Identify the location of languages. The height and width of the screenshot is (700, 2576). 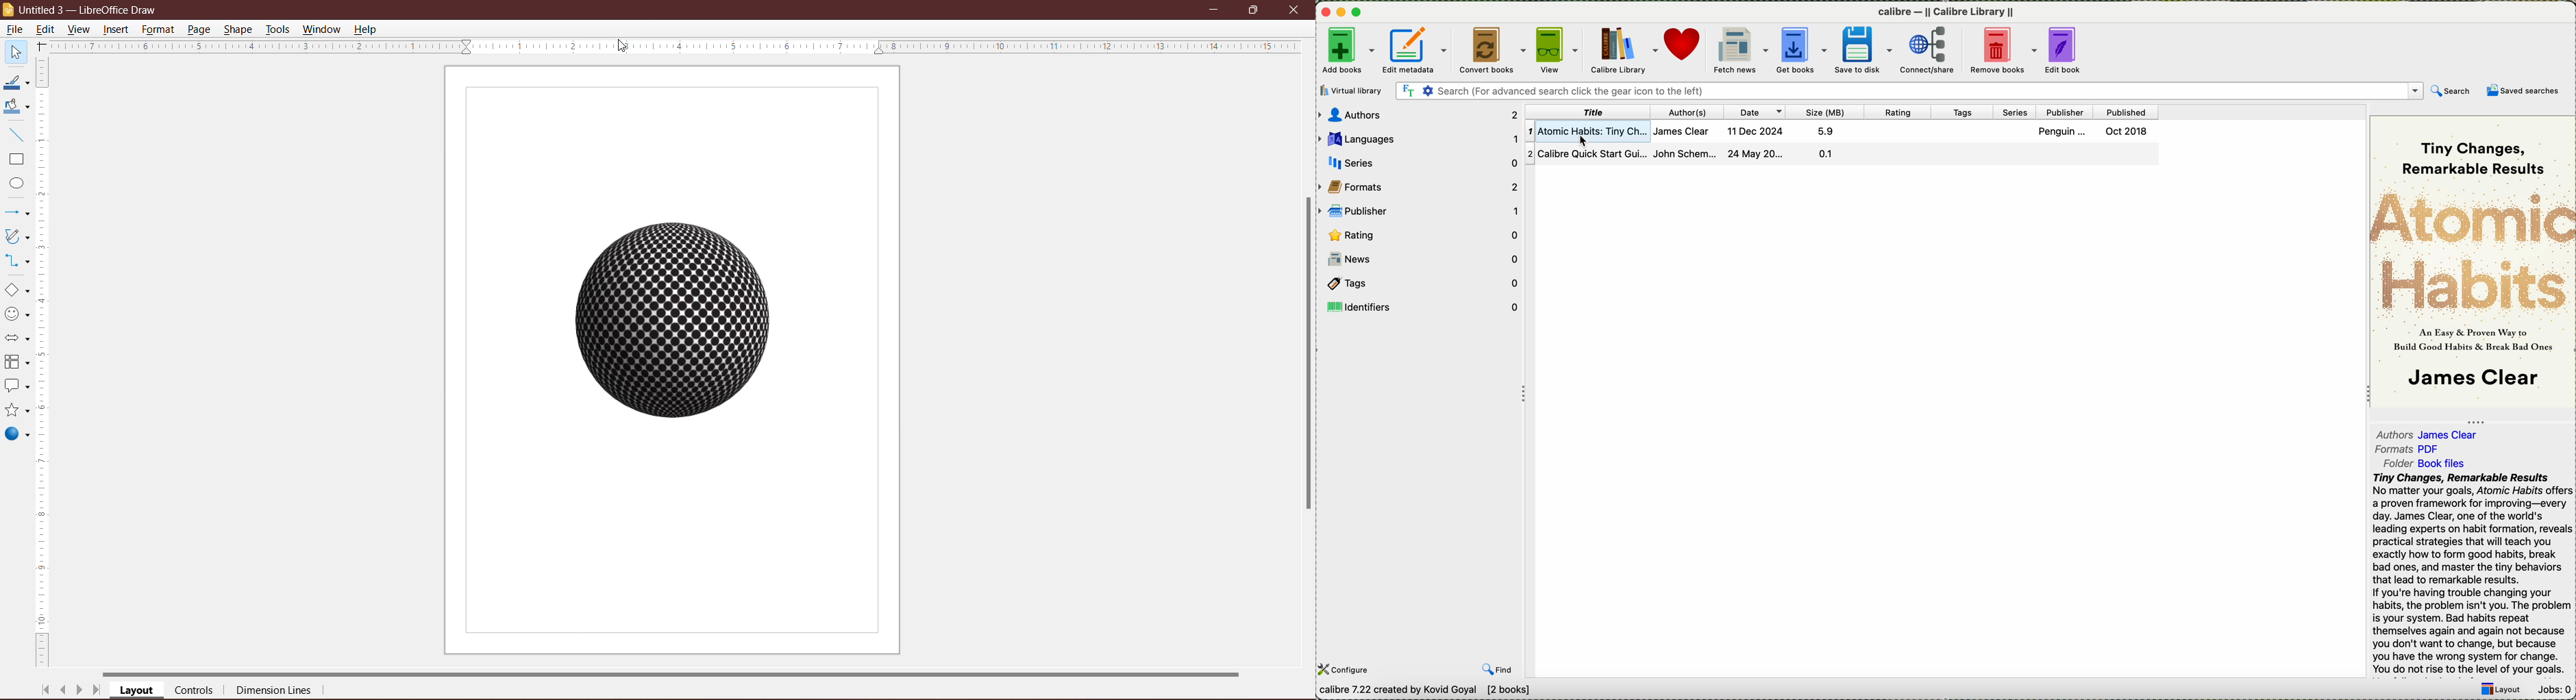
(1419, 139).